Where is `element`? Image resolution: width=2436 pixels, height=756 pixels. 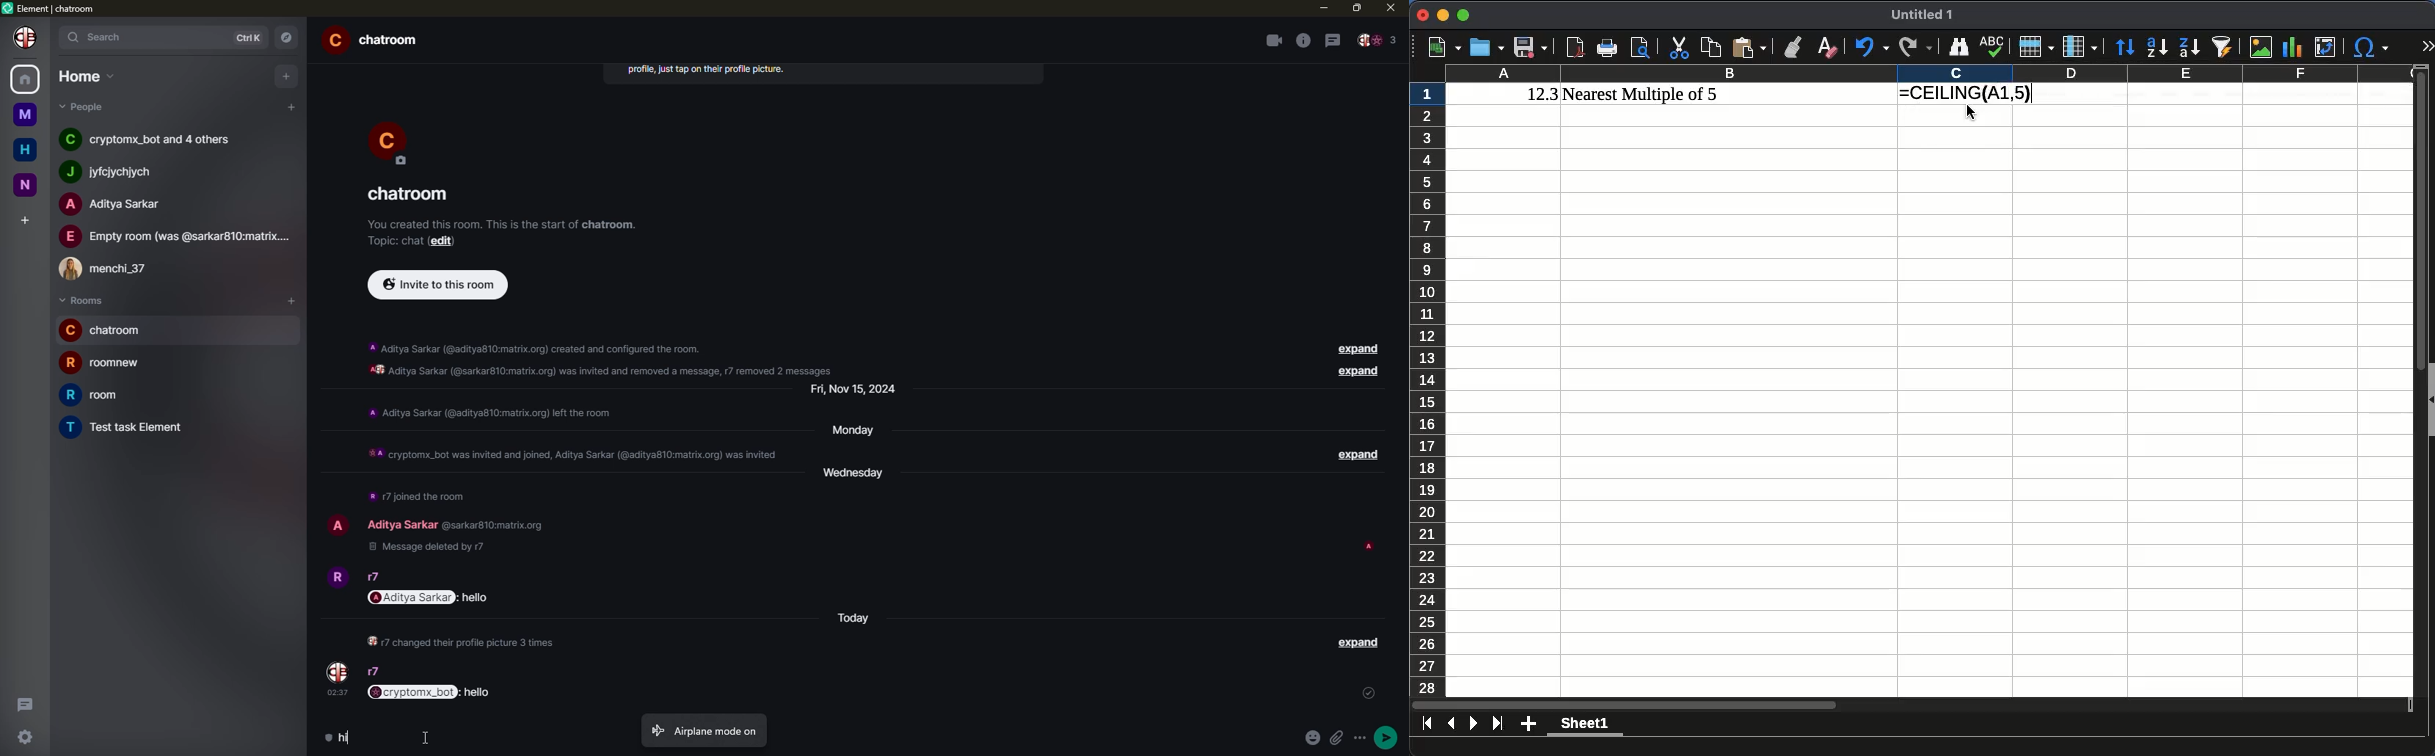 element is located at coordinates (51, 7).